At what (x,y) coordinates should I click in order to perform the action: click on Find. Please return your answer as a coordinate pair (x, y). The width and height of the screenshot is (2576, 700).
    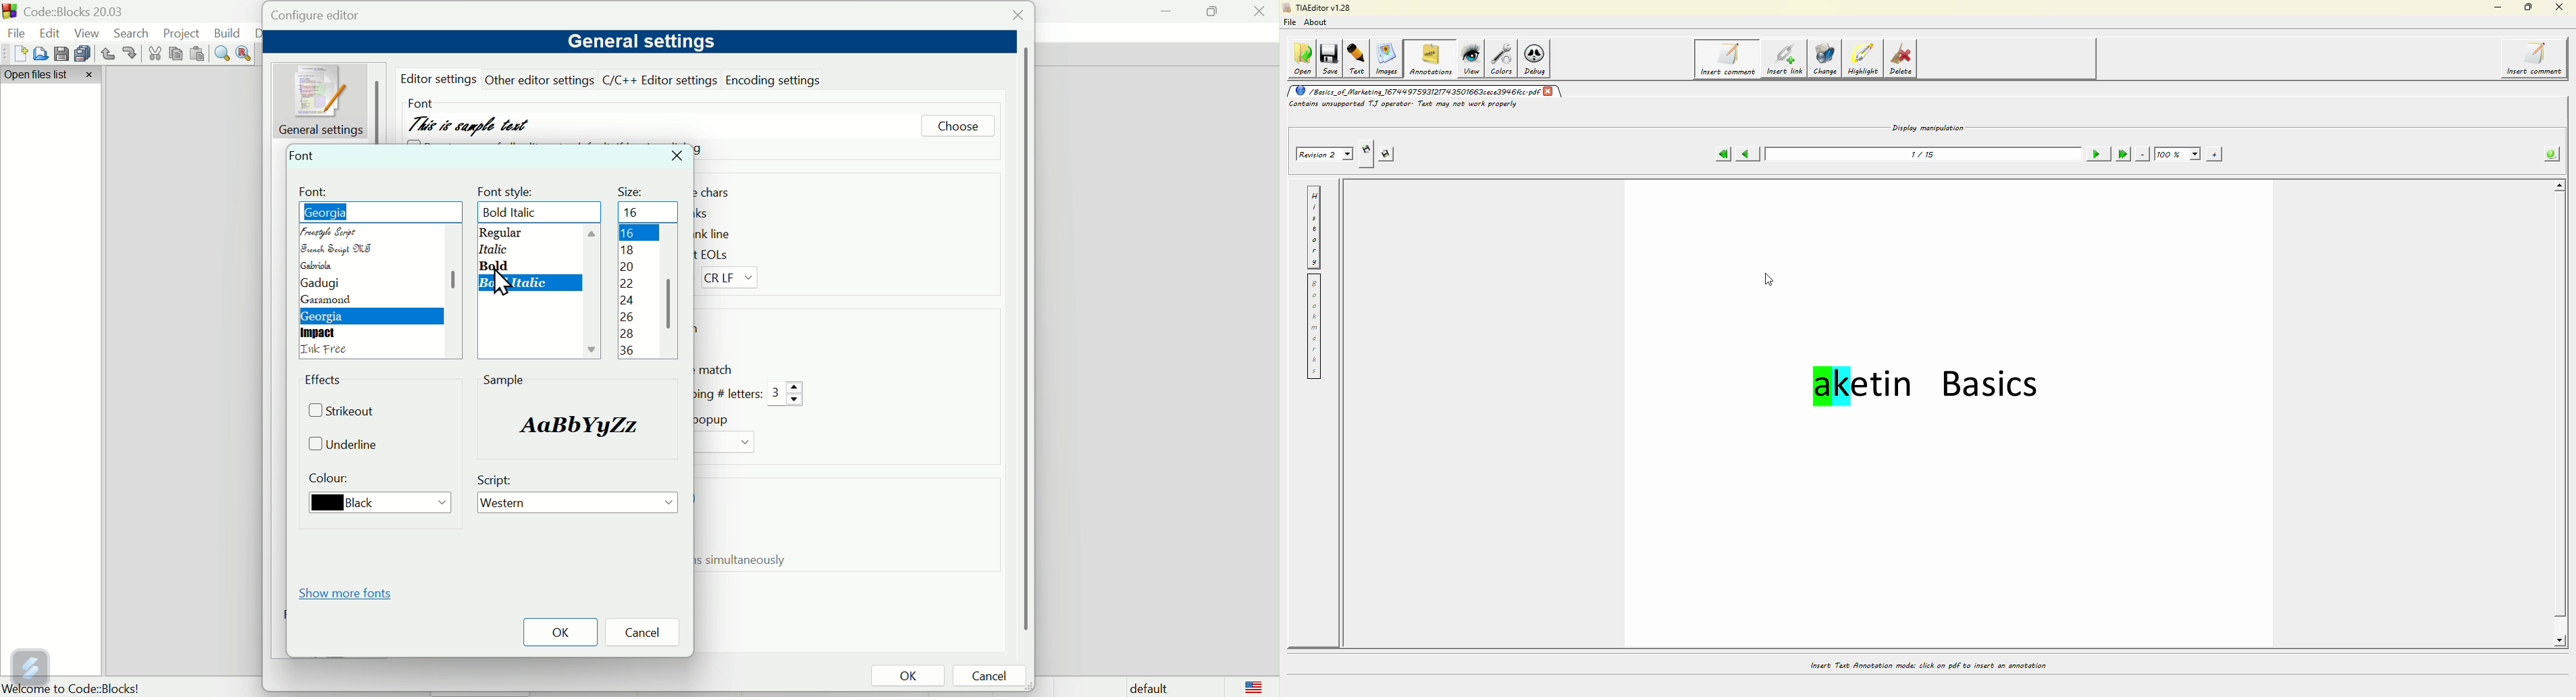
    Looking at the image, I should click on (223, 54).